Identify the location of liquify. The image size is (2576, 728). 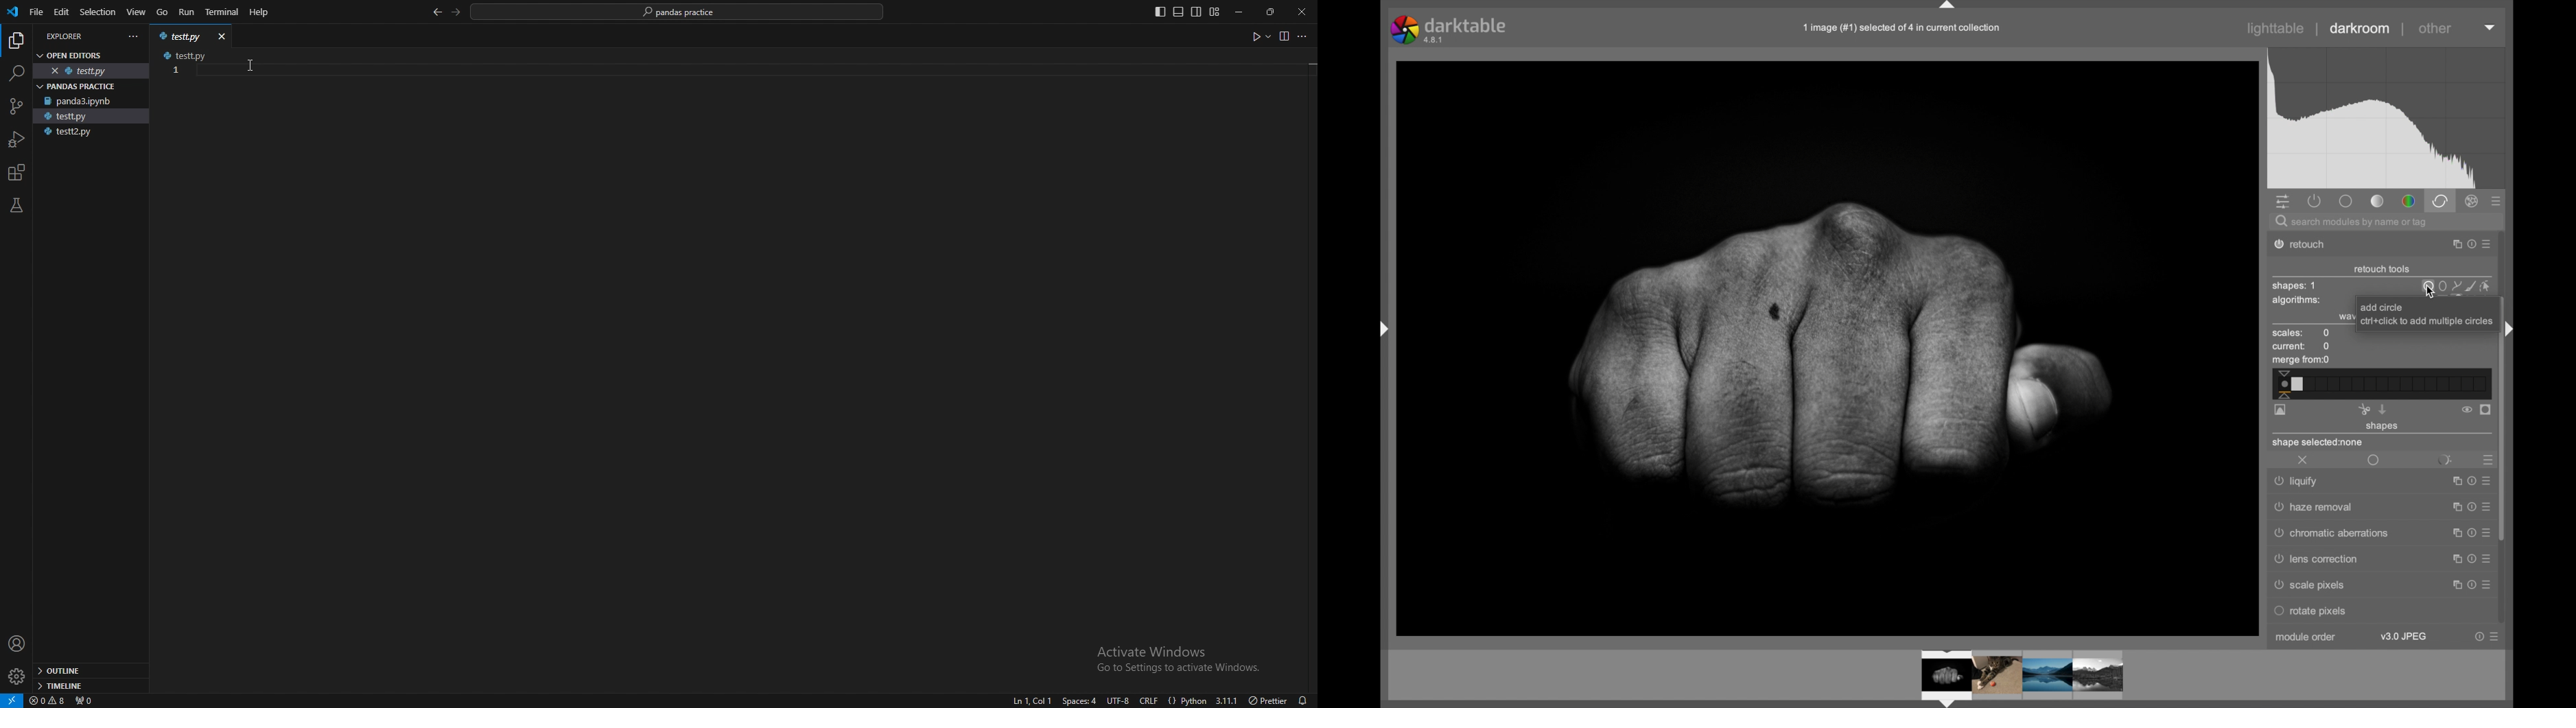
(2298, 482).